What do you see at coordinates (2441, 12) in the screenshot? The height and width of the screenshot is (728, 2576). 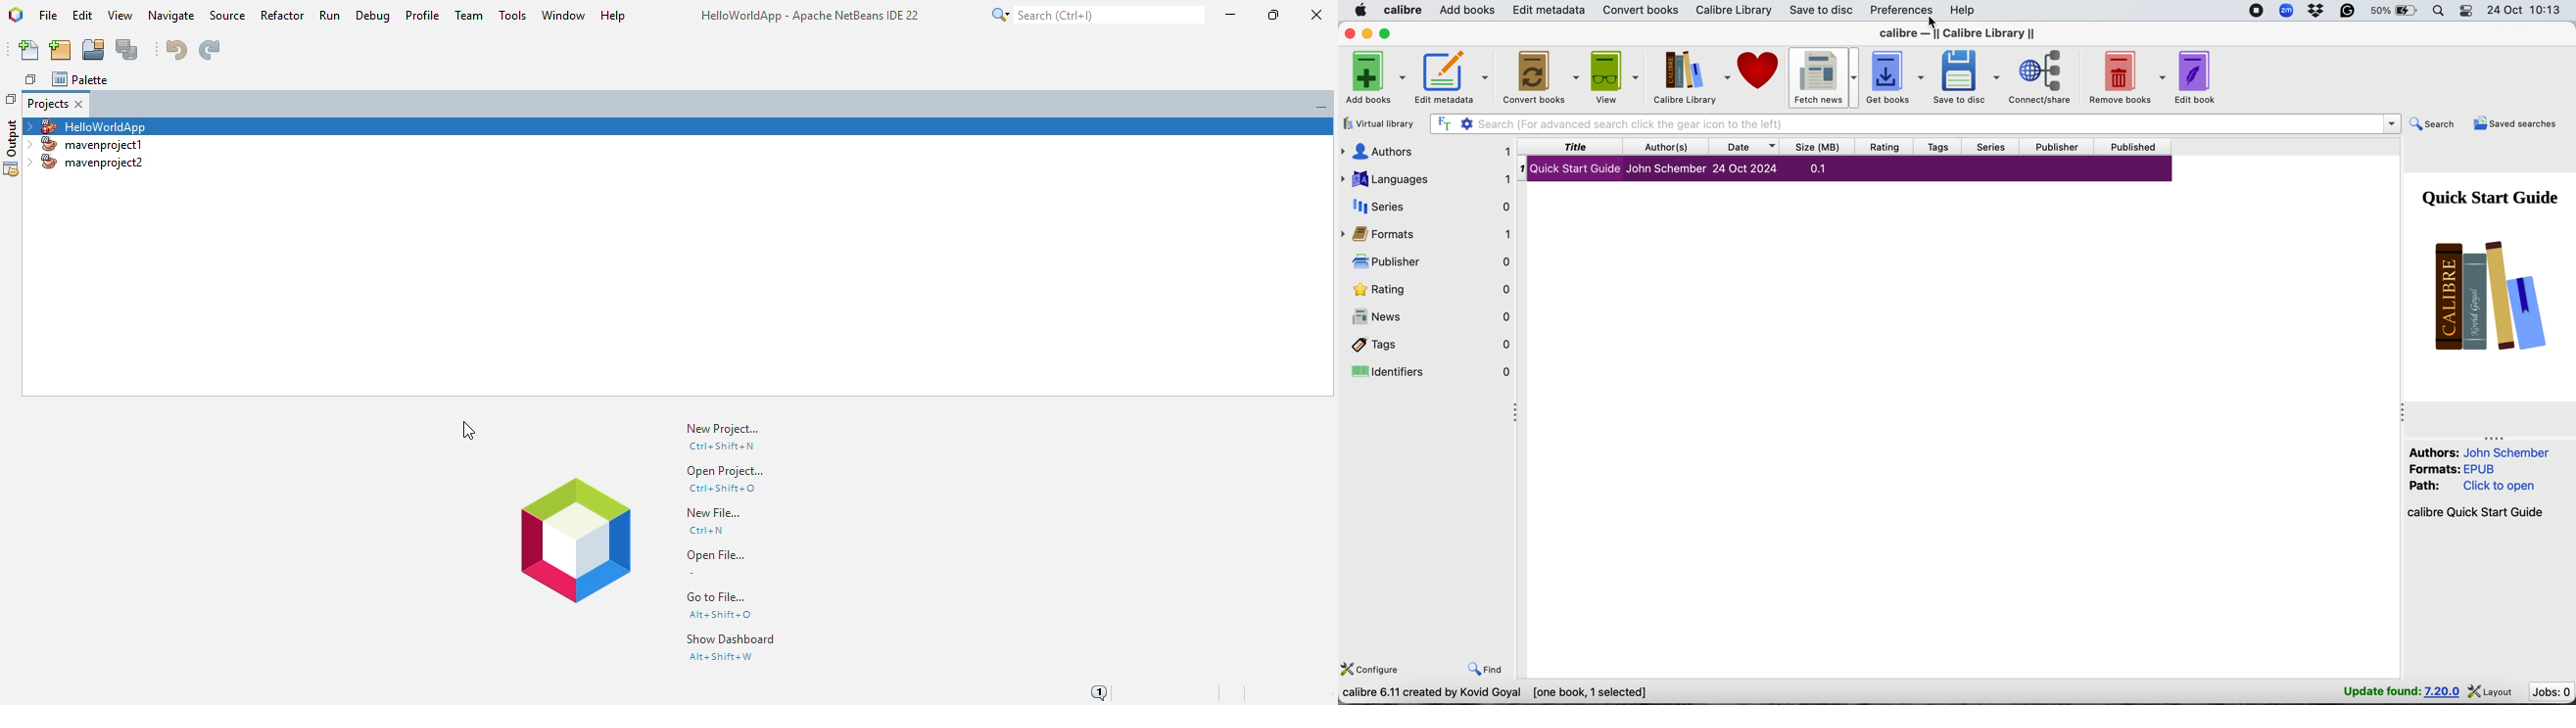 I see `spotlight search` at bounding box center [2441, 12].